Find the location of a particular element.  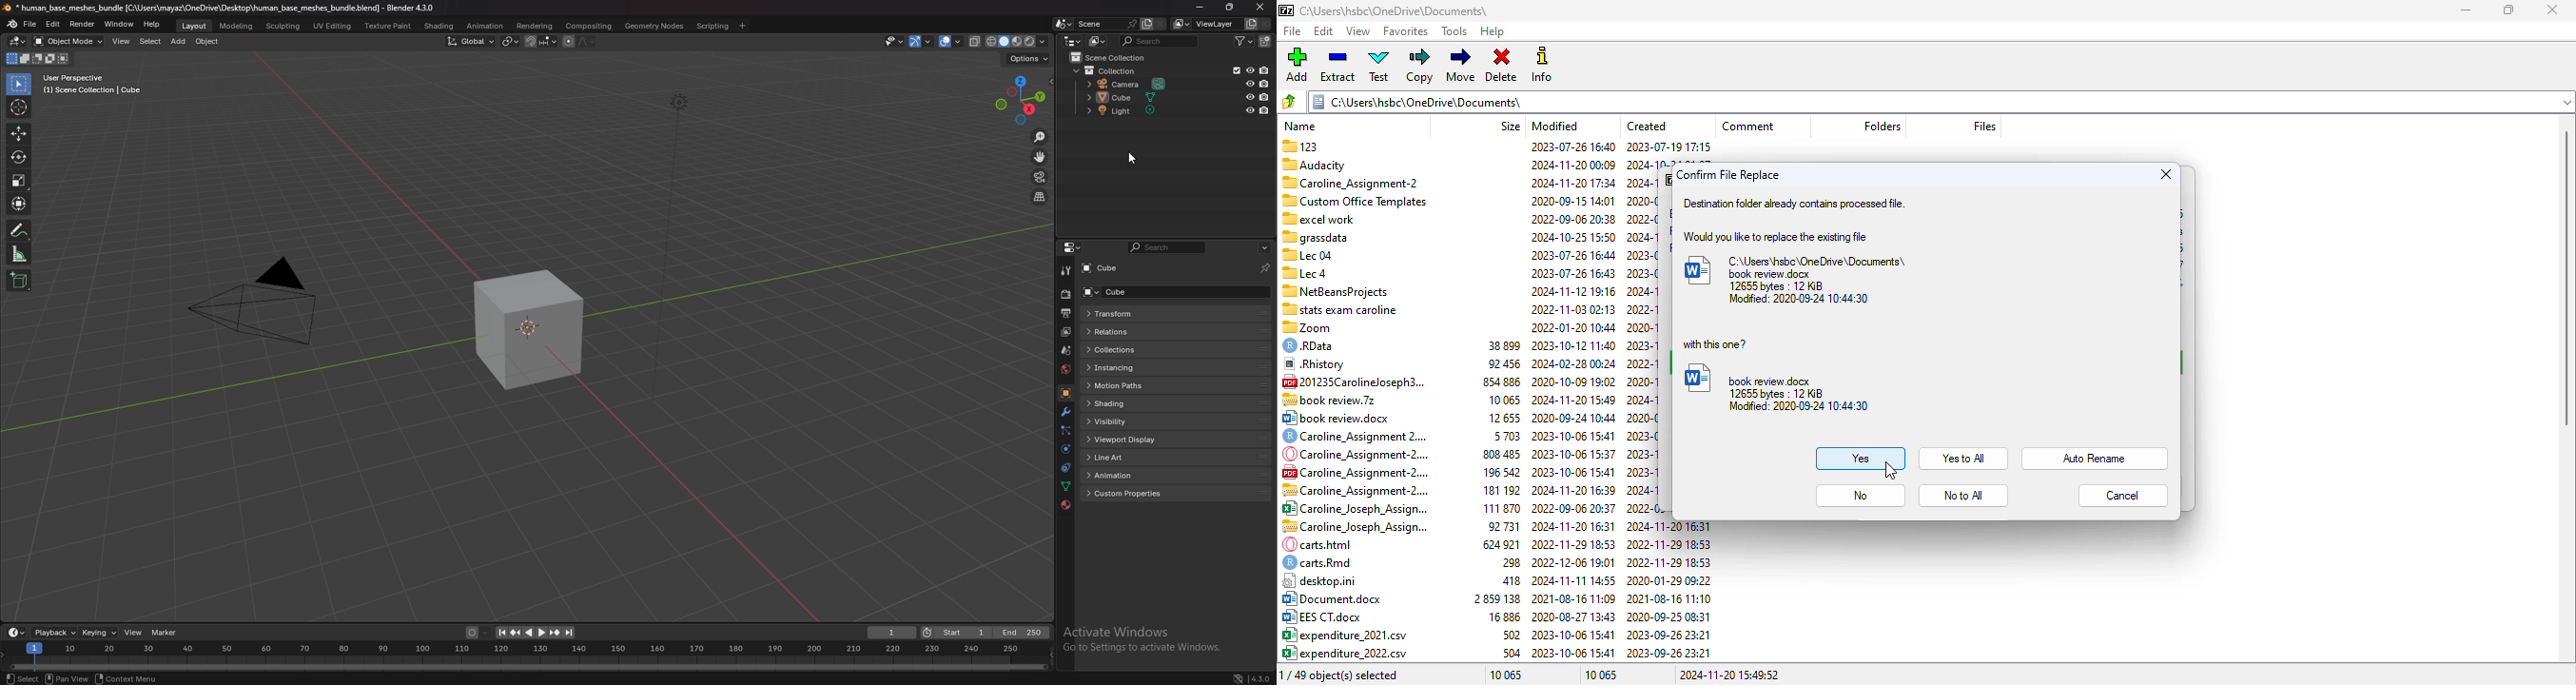

output is located at coordinates (1065, 314).